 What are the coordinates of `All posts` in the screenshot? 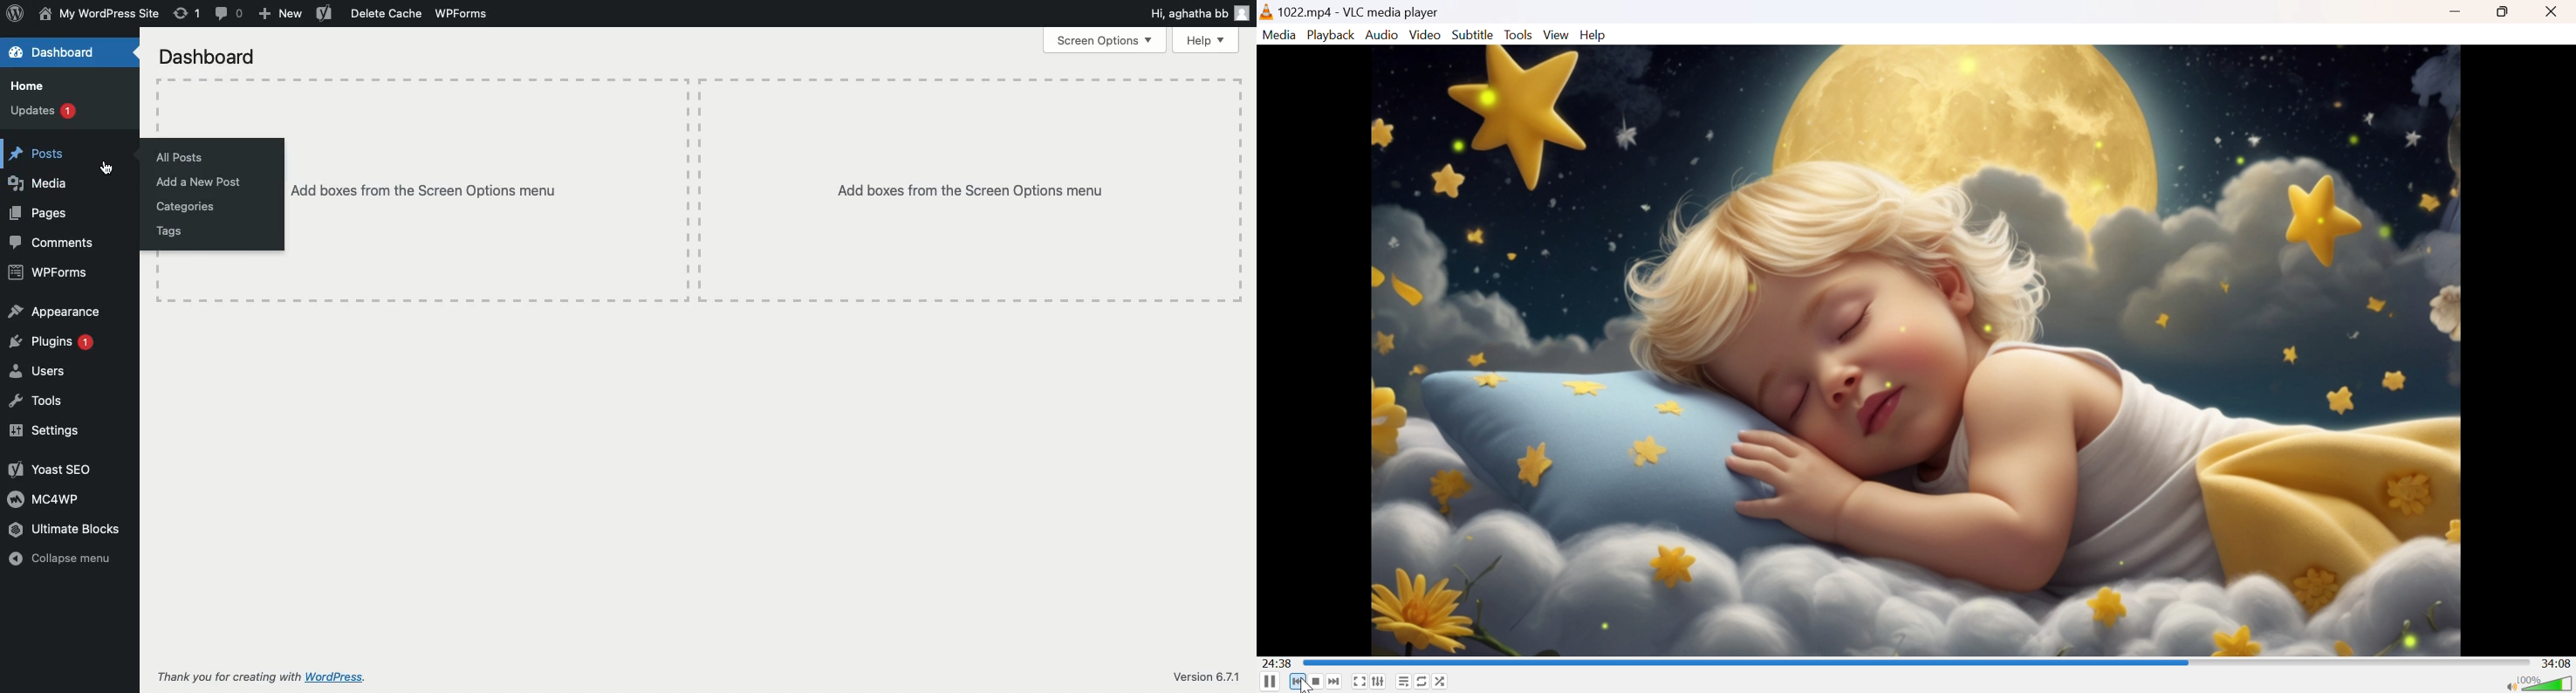 It's located at (177, 157).